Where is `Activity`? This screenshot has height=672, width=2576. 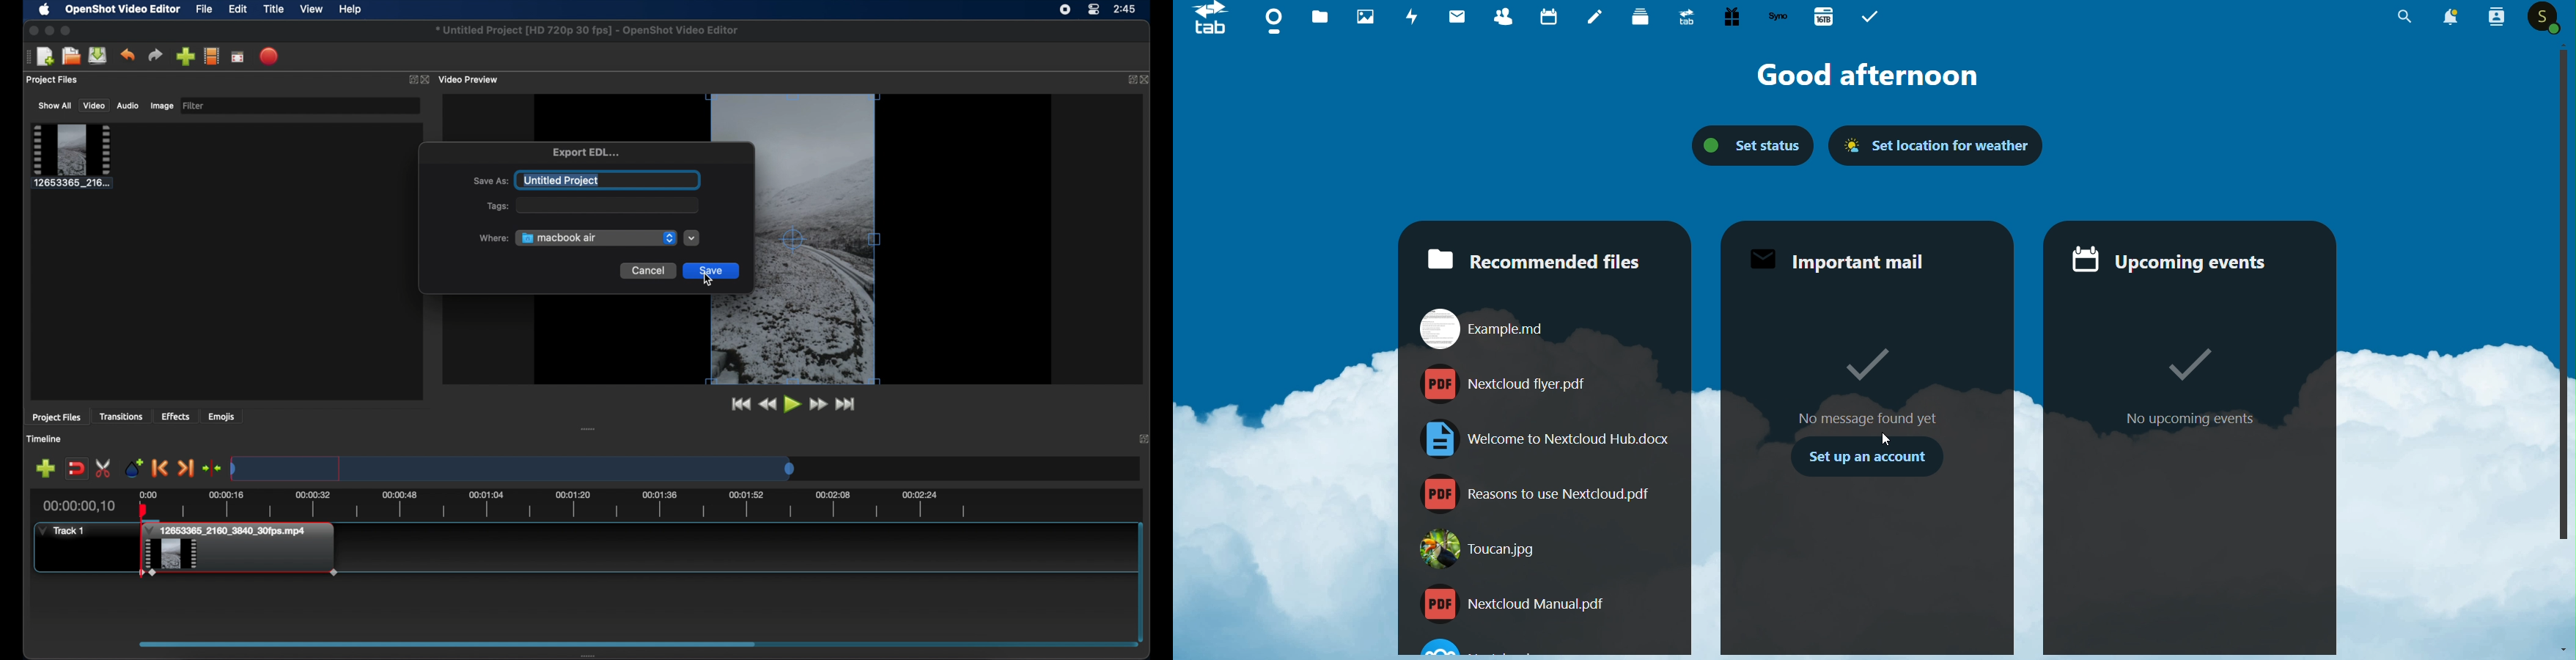 Activity is located at coordinates (1407, 16).